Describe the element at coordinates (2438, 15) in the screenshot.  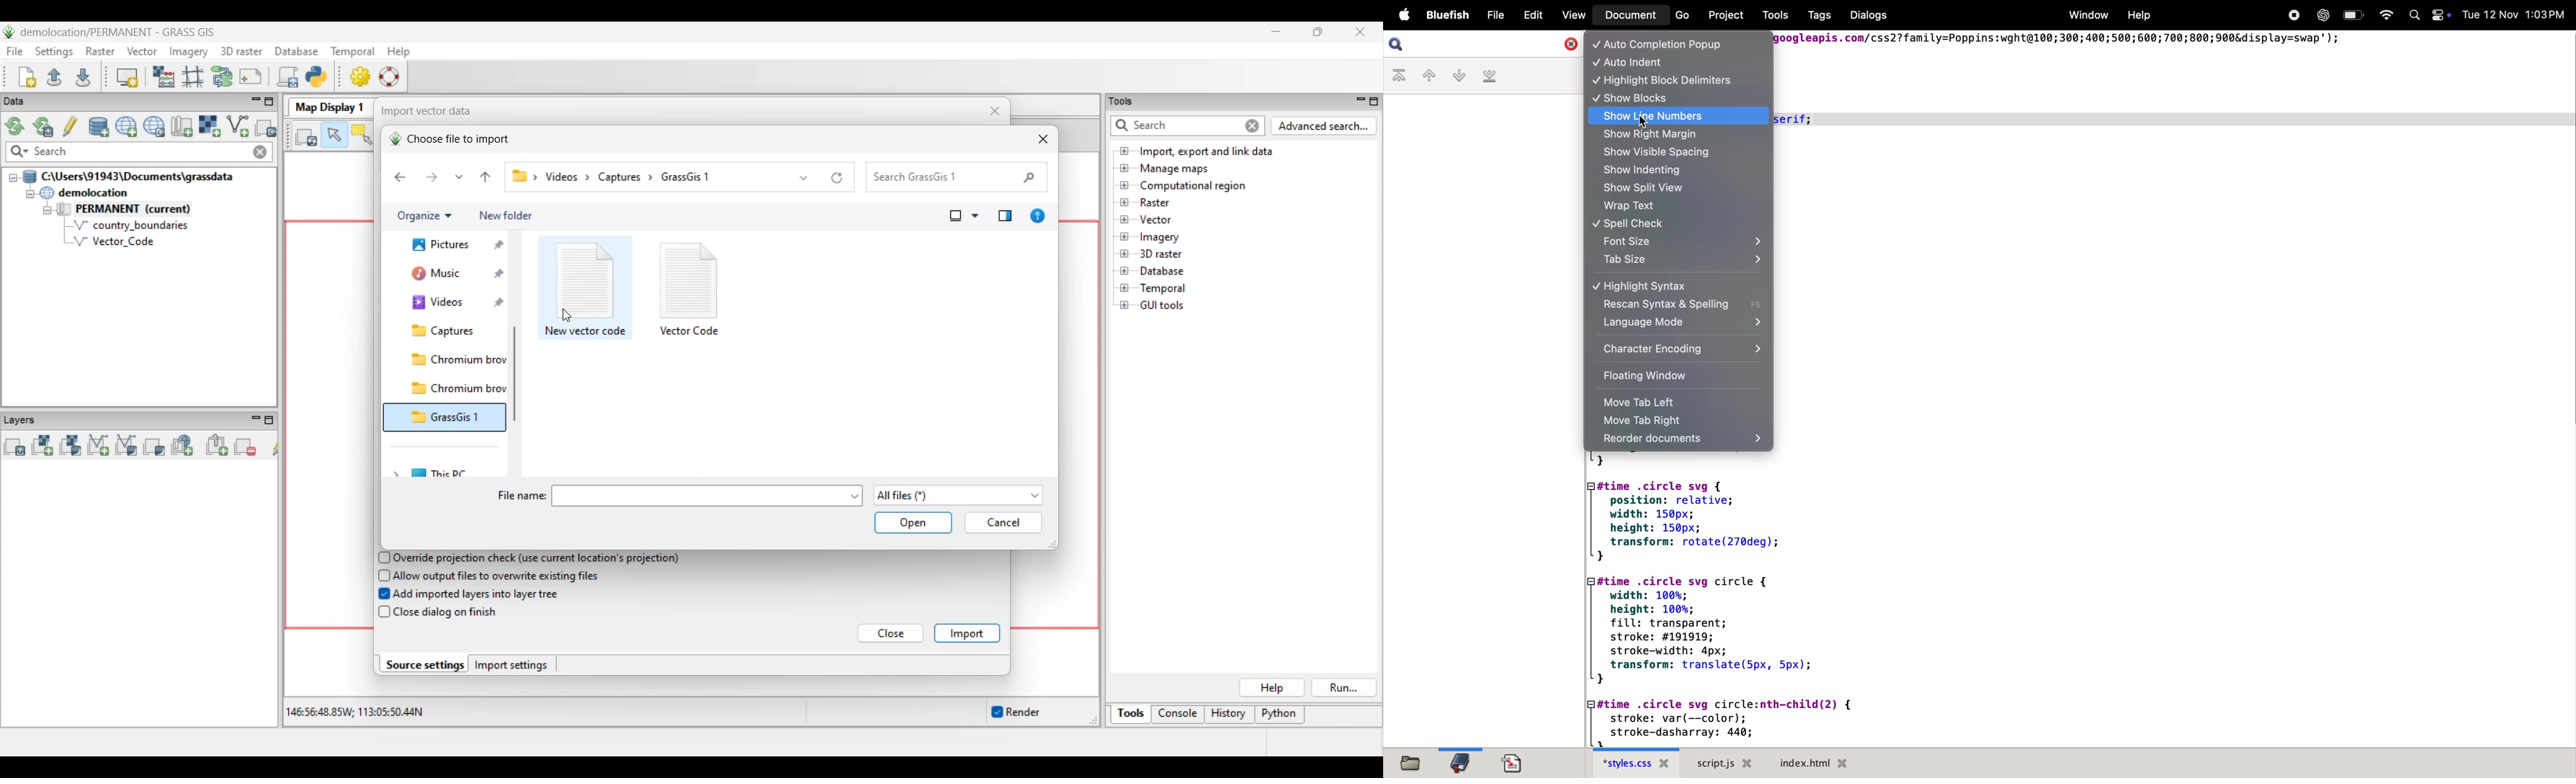
I see `Control Centre` at that location.